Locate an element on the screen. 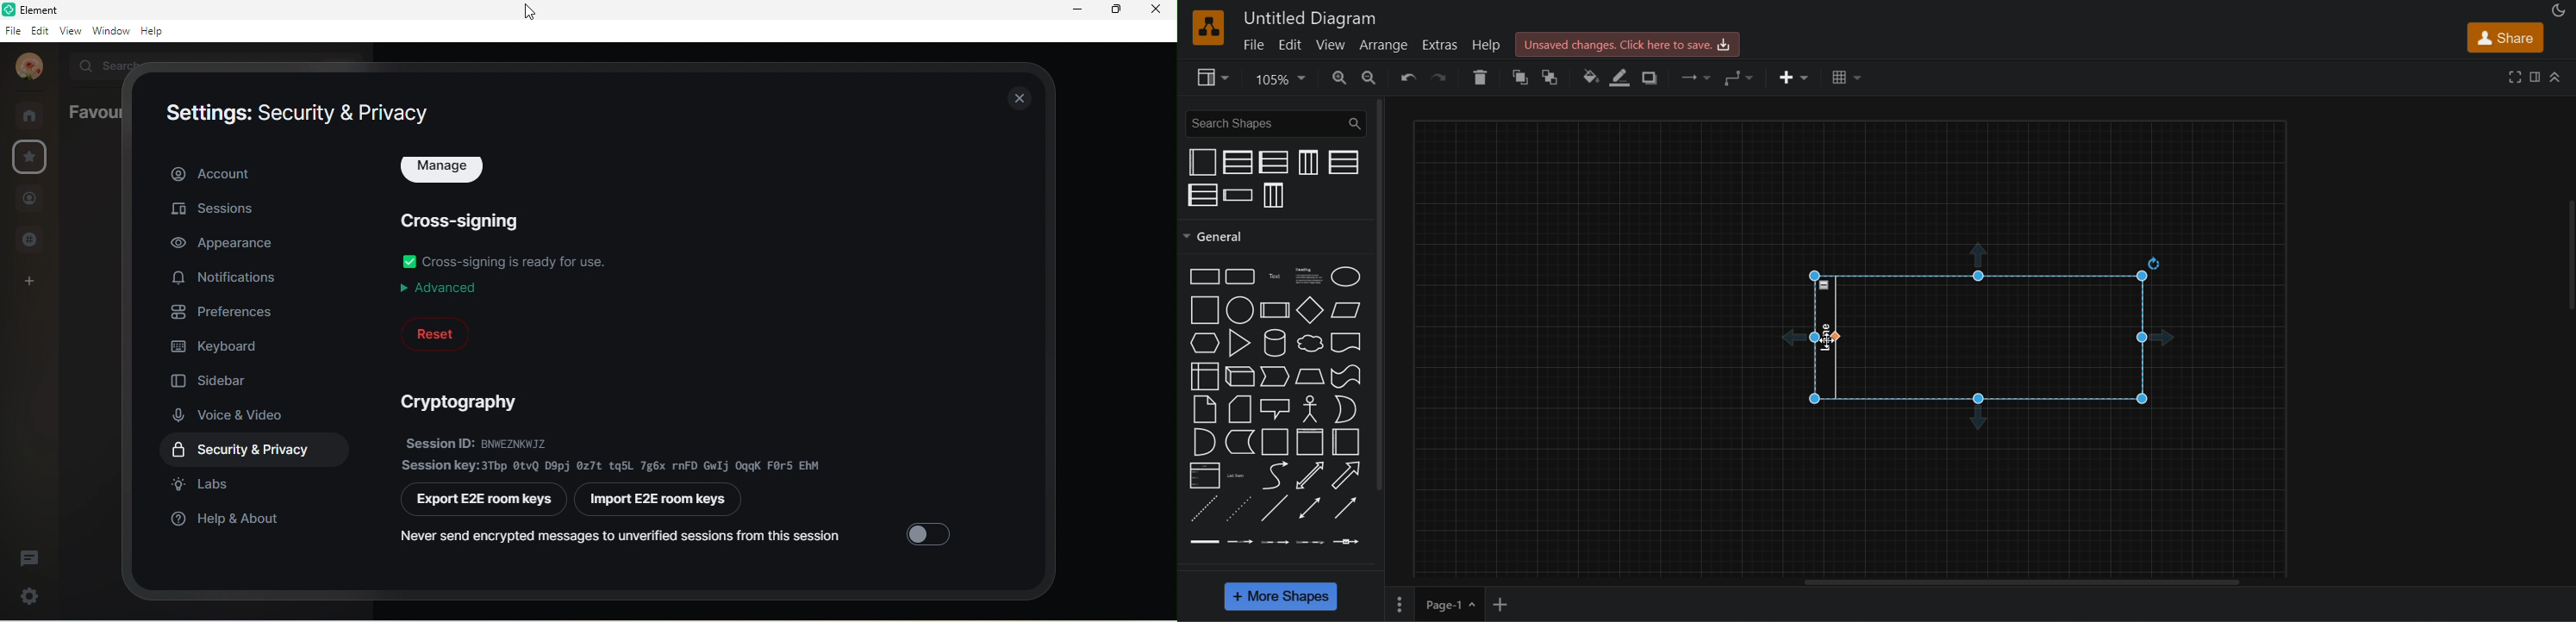  zoom out is located at coordinates (1371, 78).